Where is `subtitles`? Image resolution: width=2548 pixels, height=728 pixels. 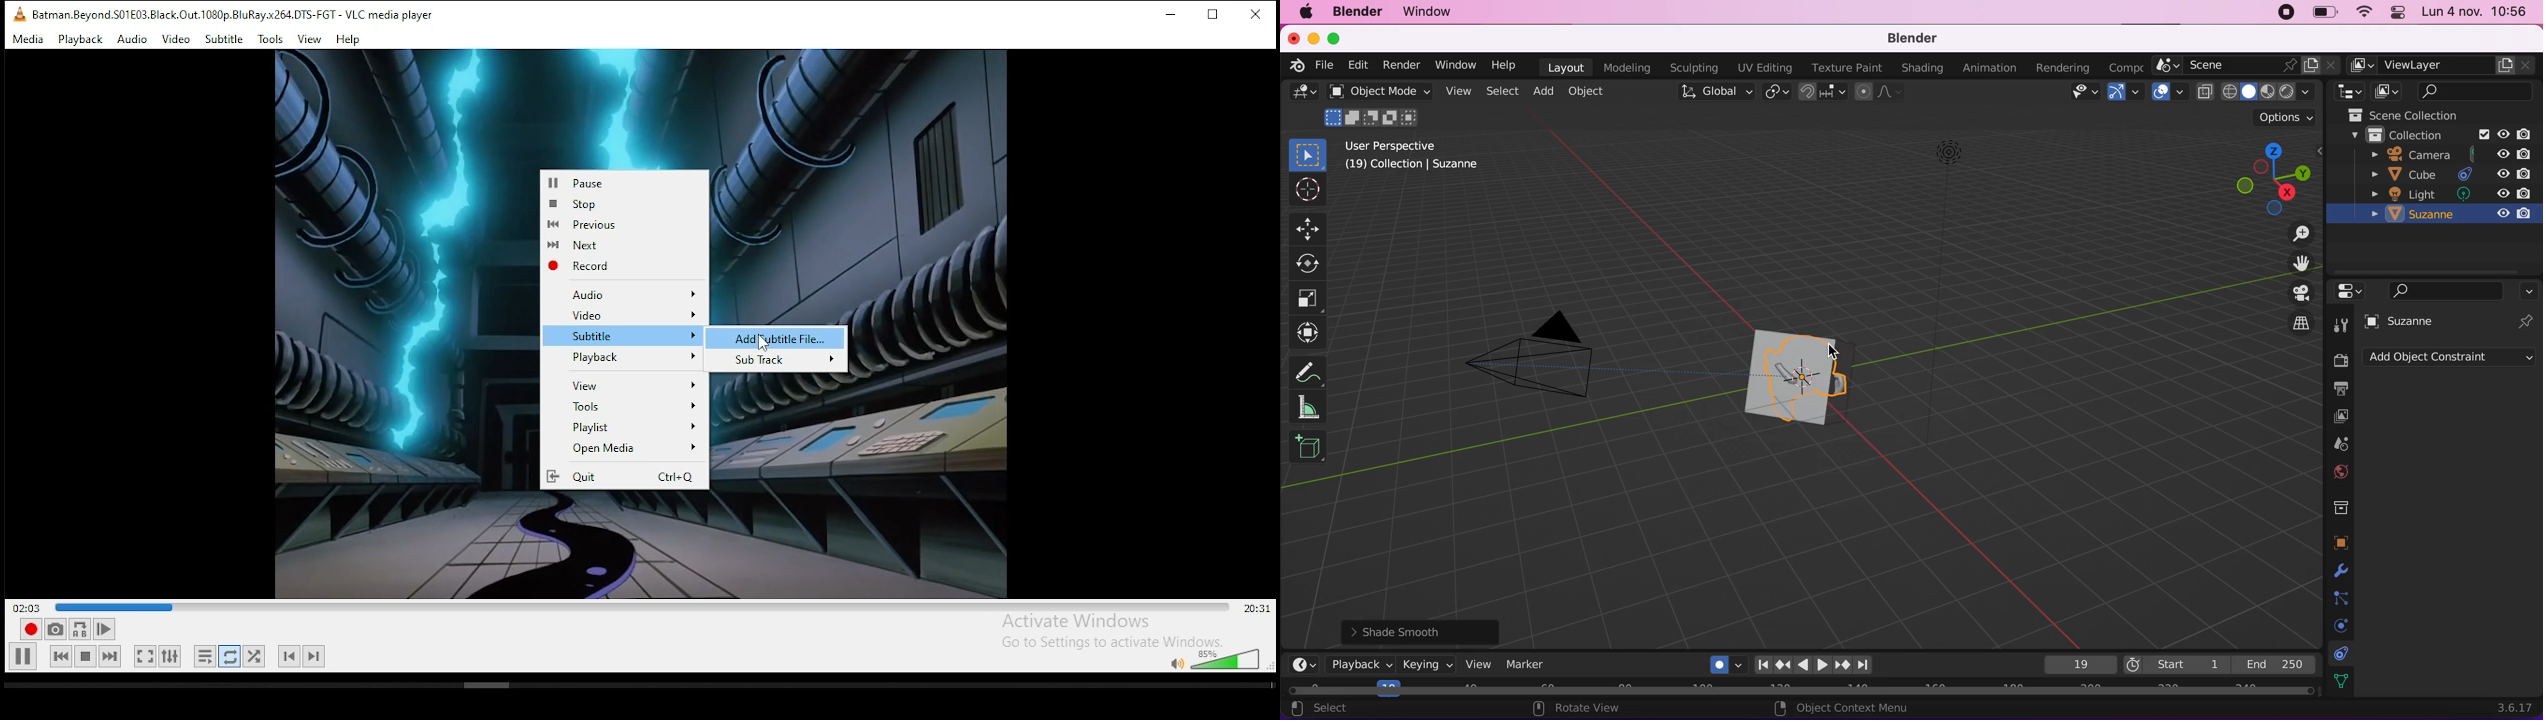 subtitles is located at coordinates (625, 335).